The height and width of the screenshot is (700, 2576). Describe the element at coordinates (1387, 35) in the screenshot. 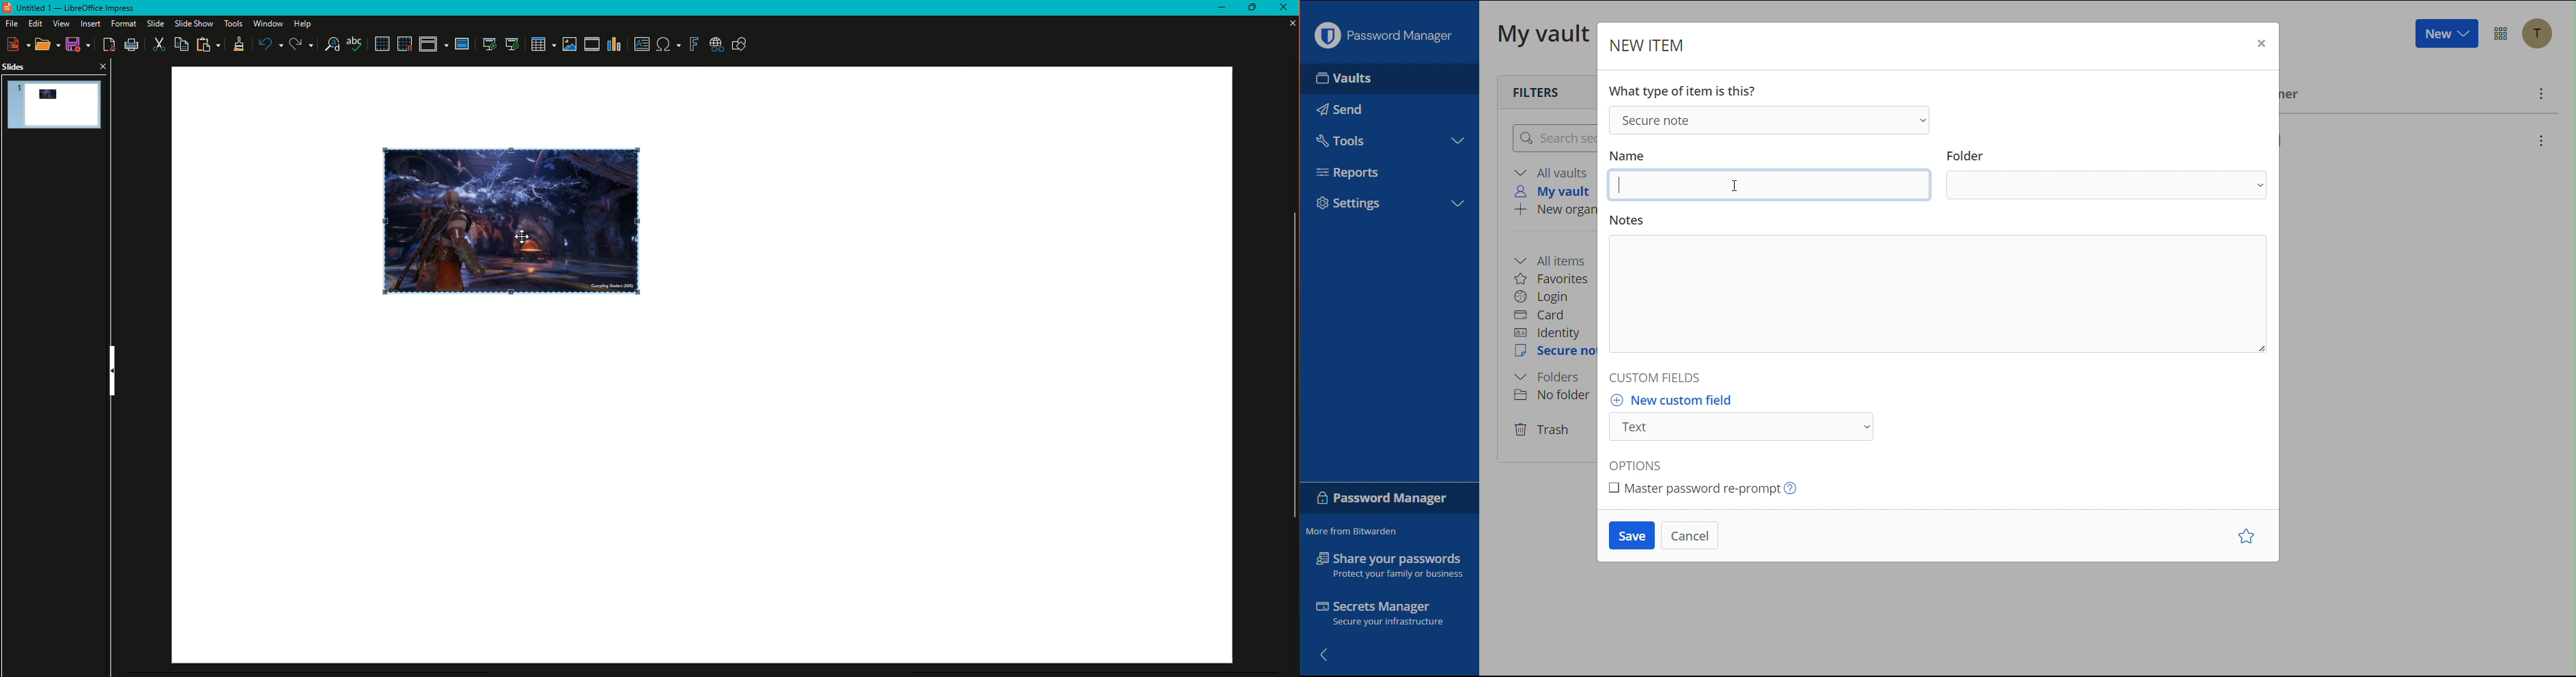

I see `Password Manager` at that location.